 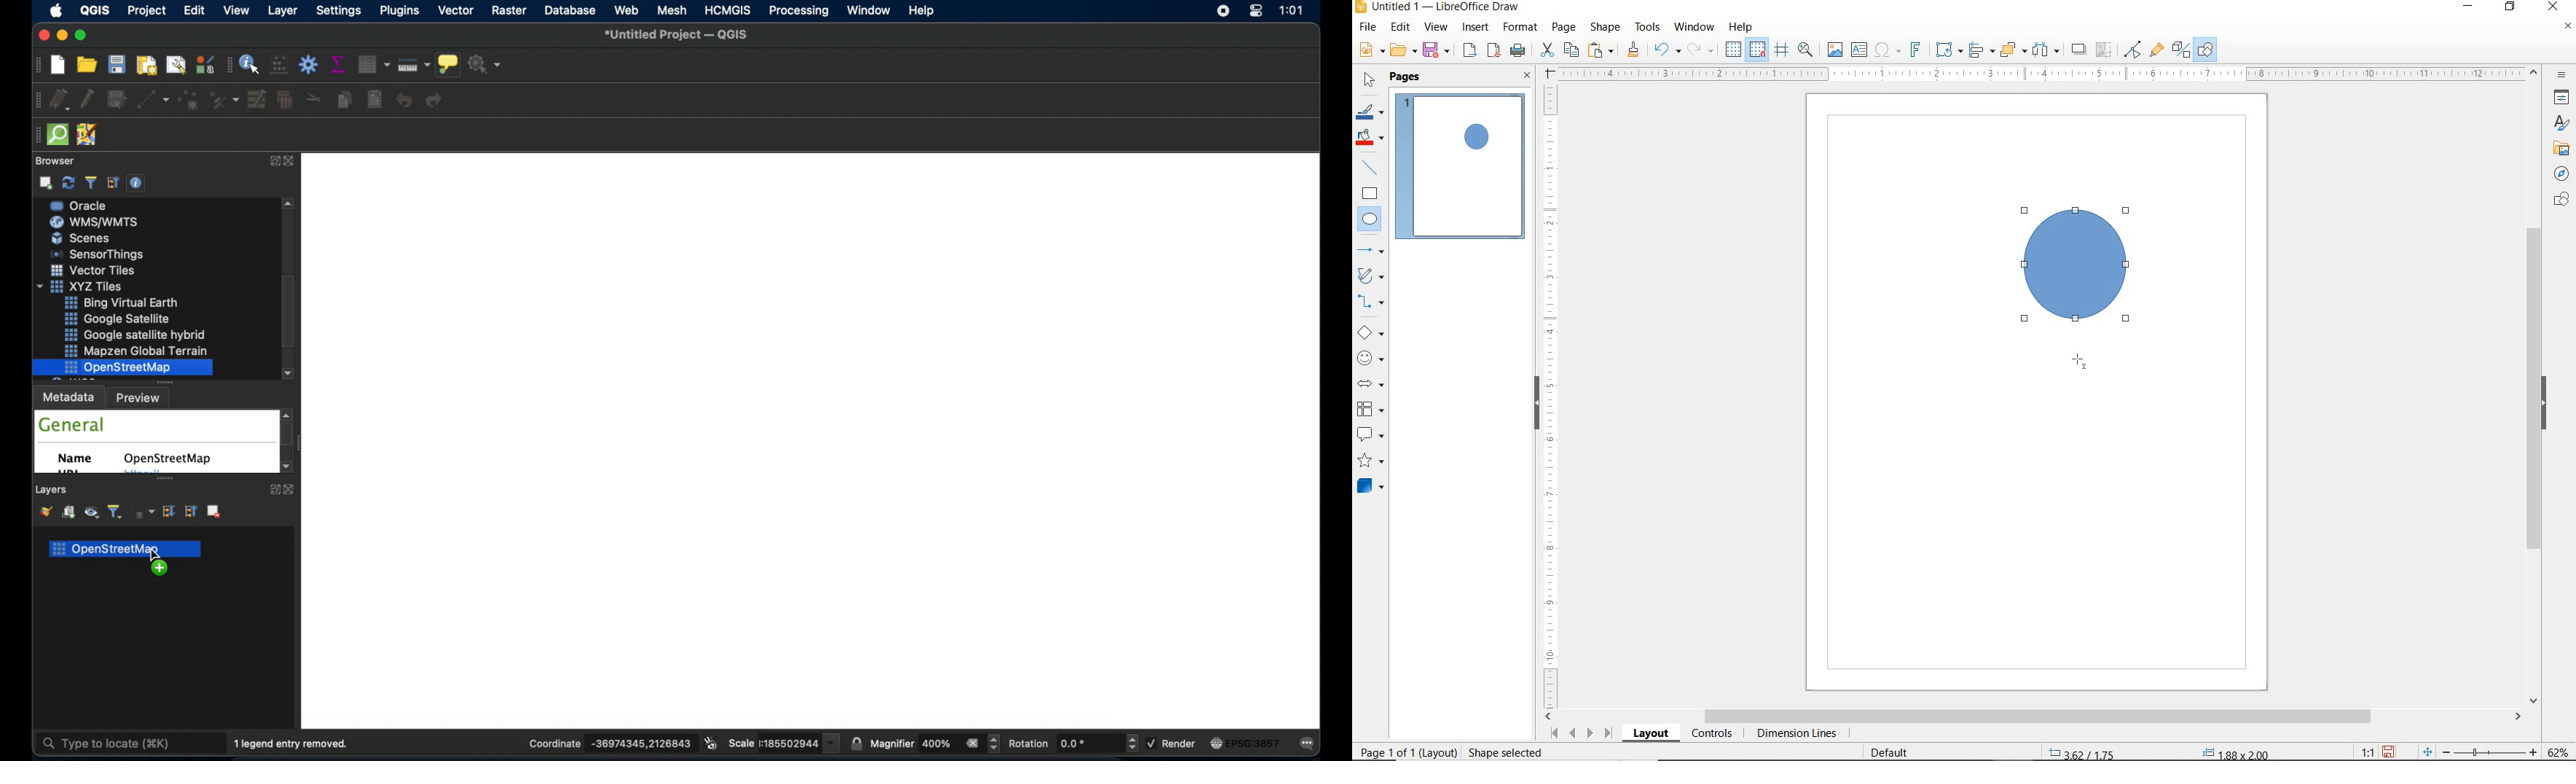 I want to click on show statistical summary, so click(x=339, y=63).